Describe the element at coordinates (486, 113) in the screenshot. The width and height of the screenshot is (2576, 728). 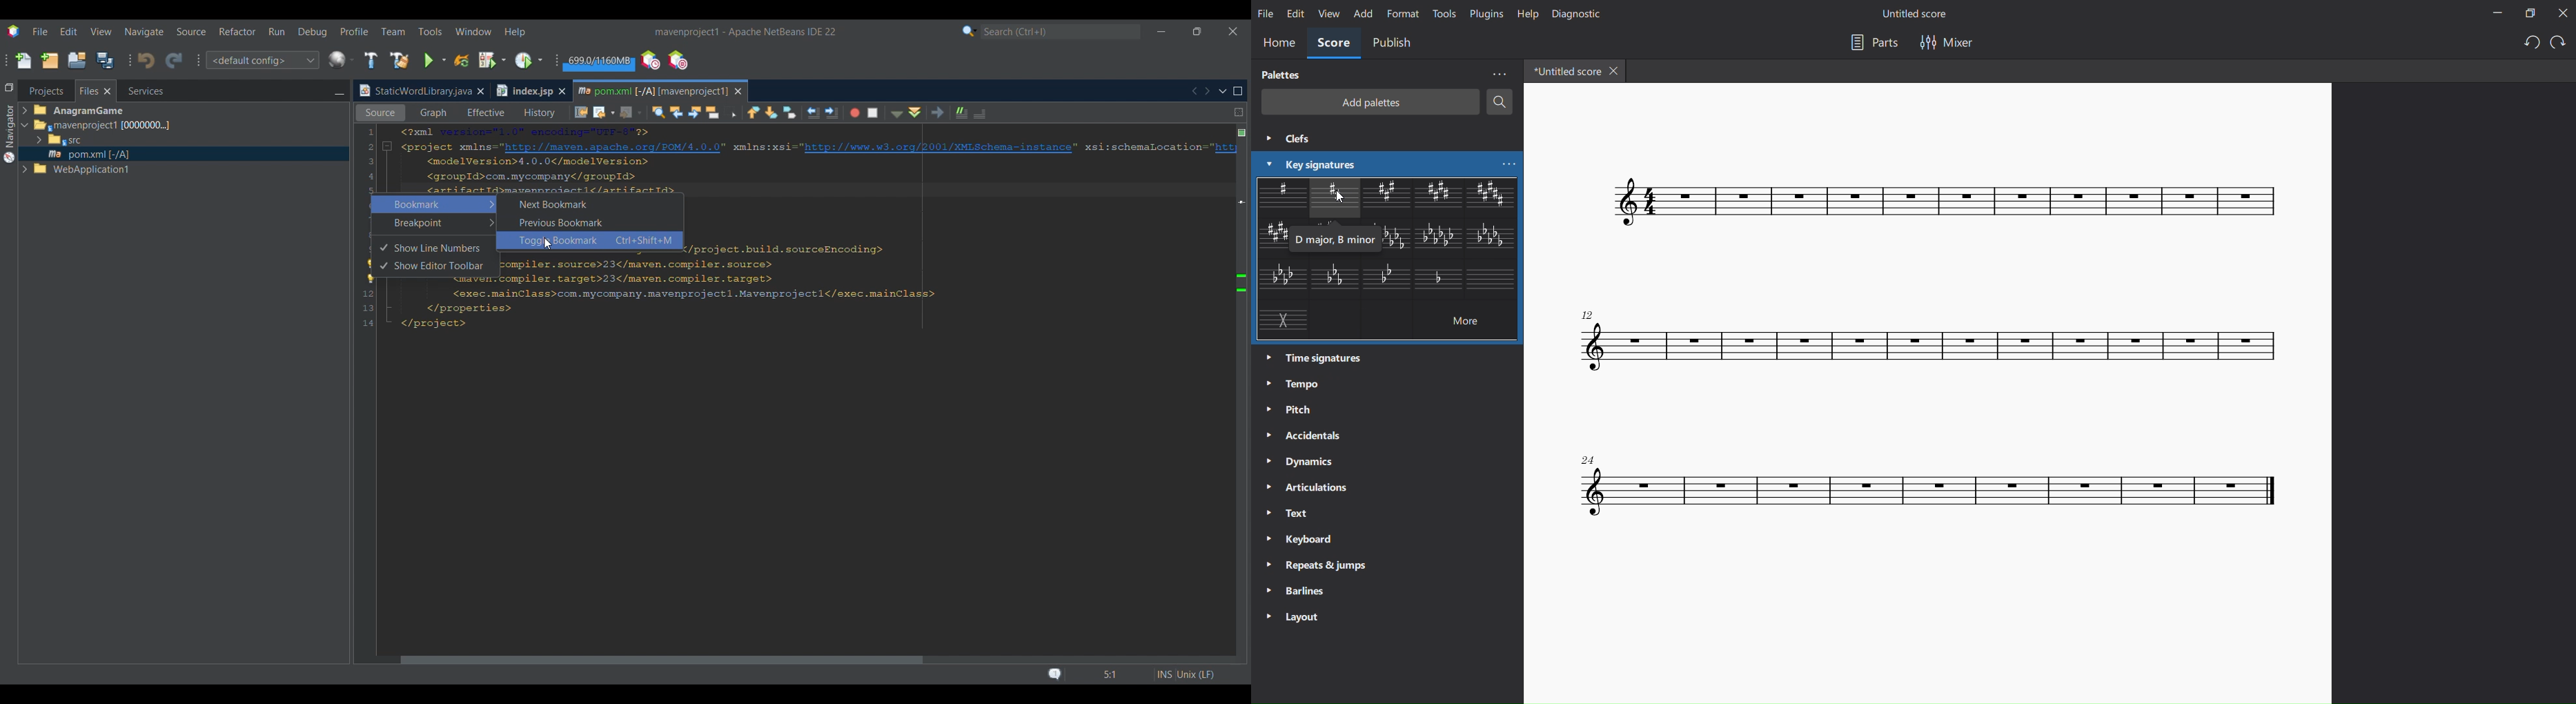
I see `Effective view` at that location.